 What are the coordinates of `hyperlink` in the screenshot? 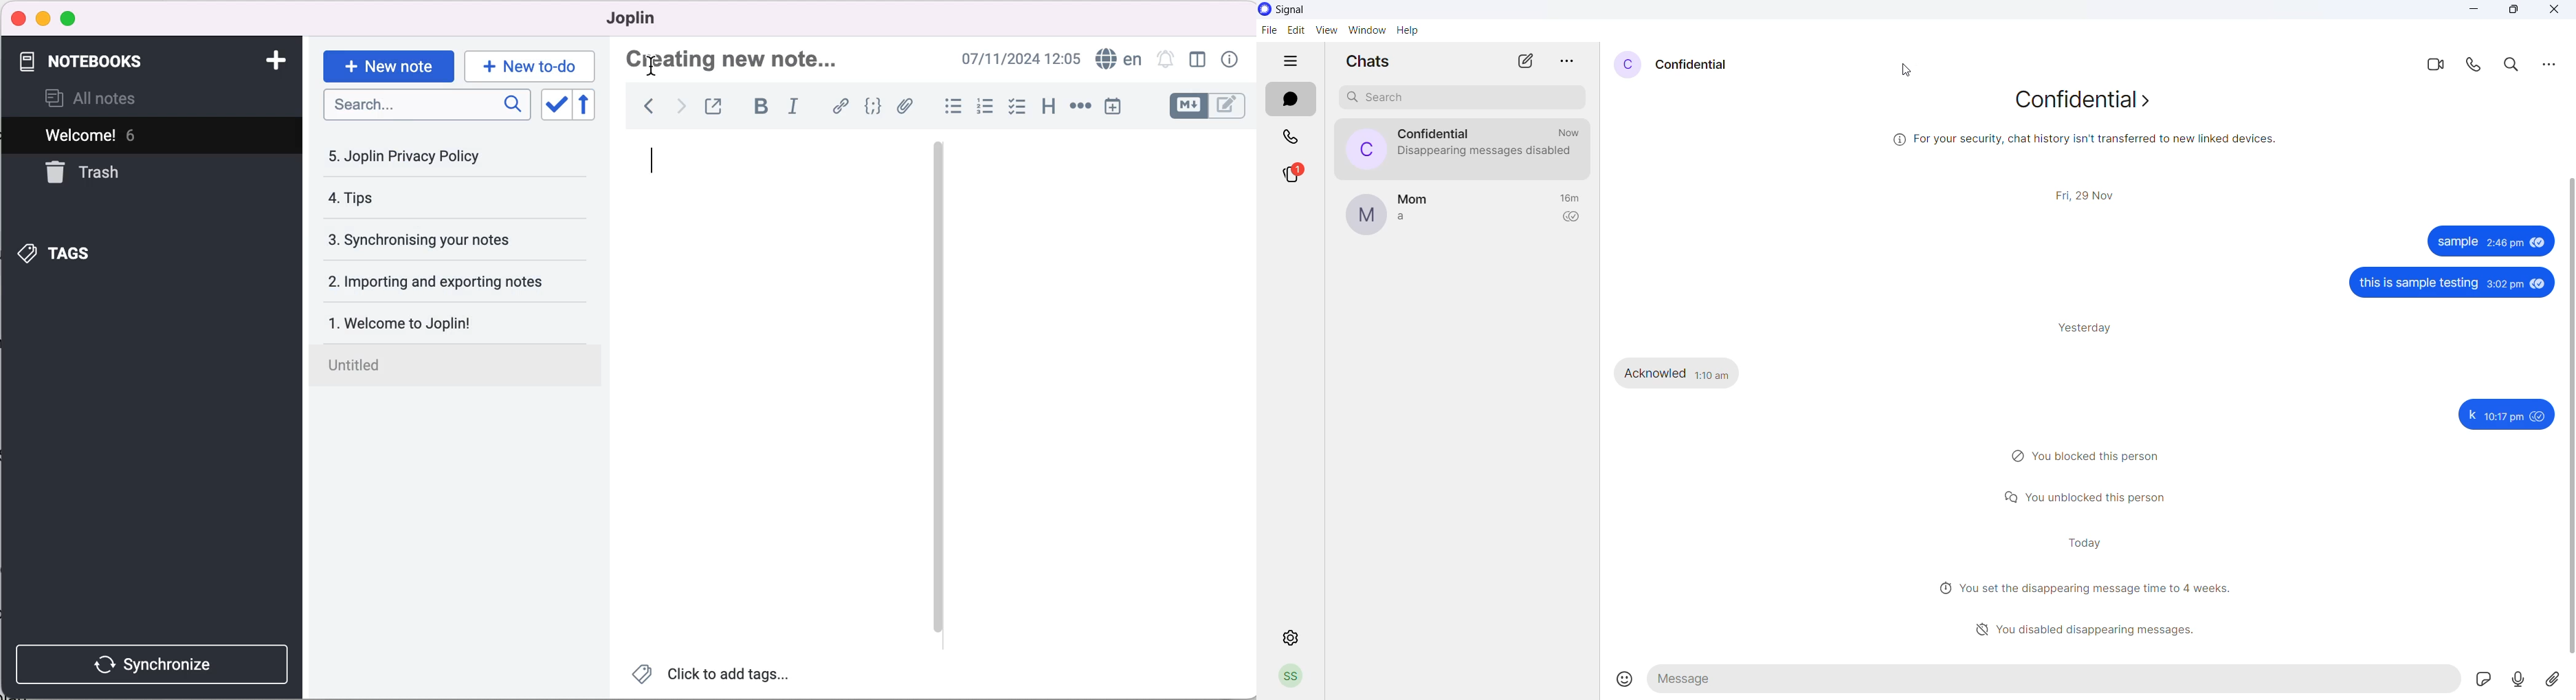 It's located at (837, 106).